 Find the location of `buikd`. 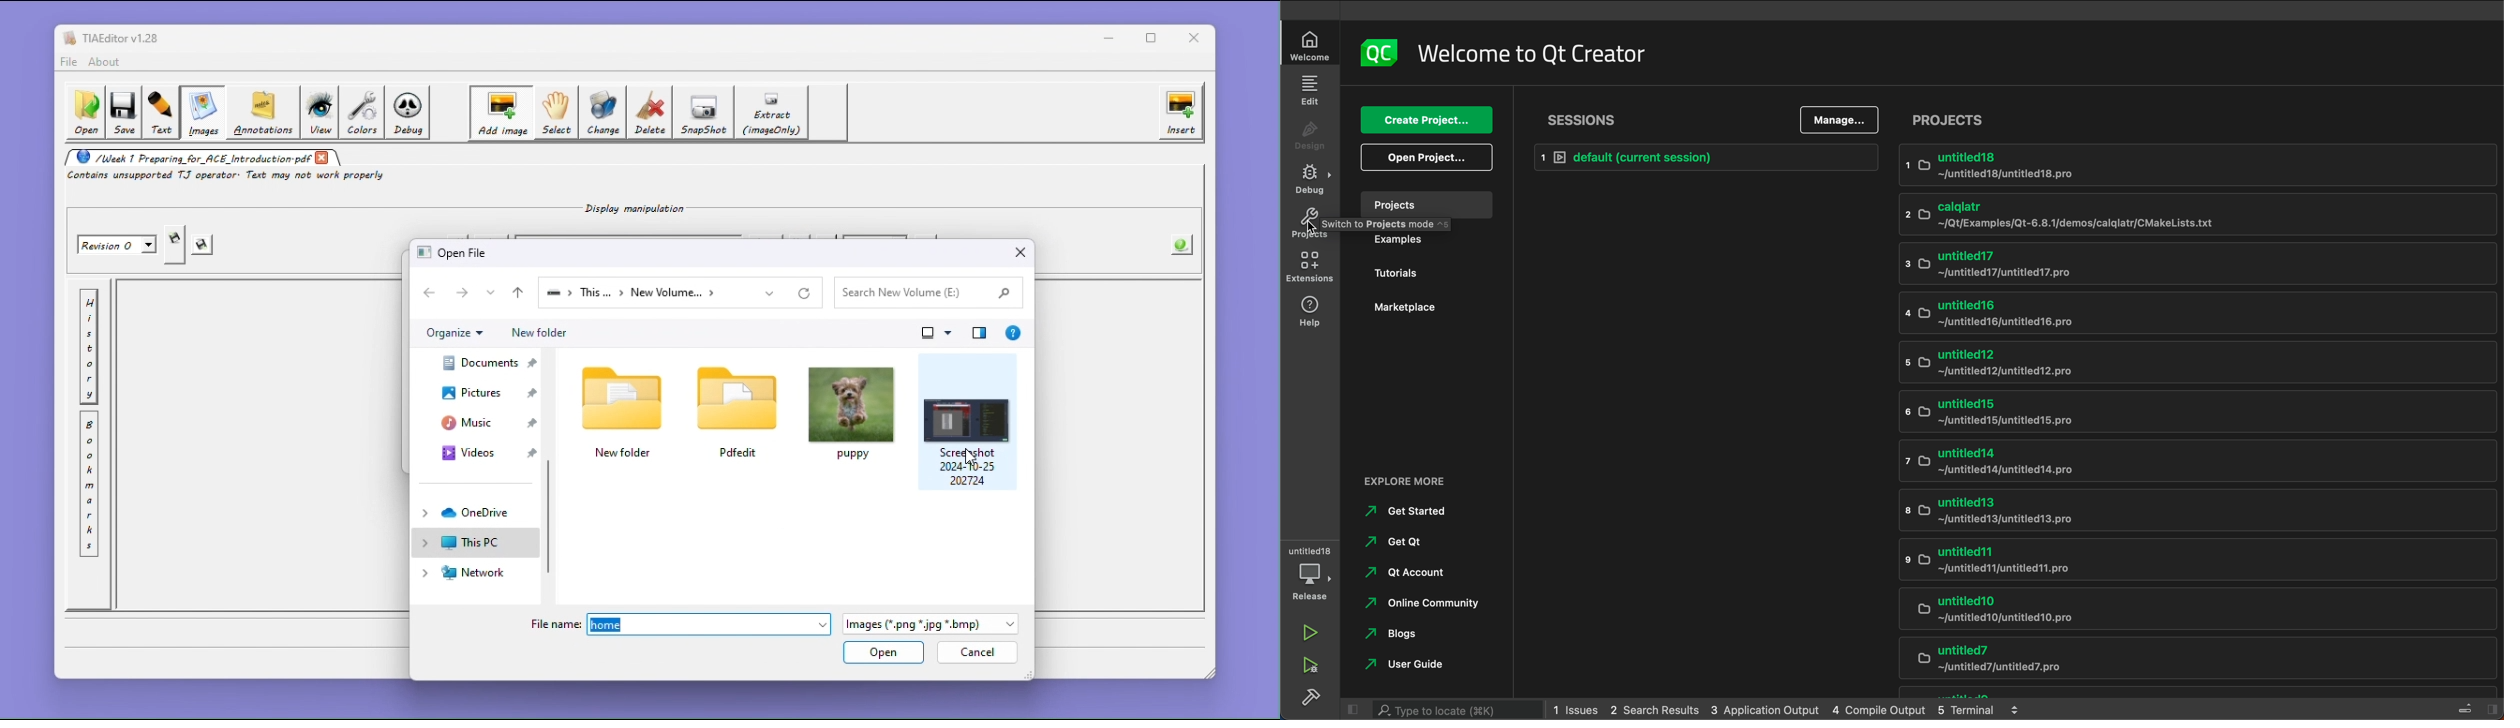

buikd is located at coordinates (1311, 697).